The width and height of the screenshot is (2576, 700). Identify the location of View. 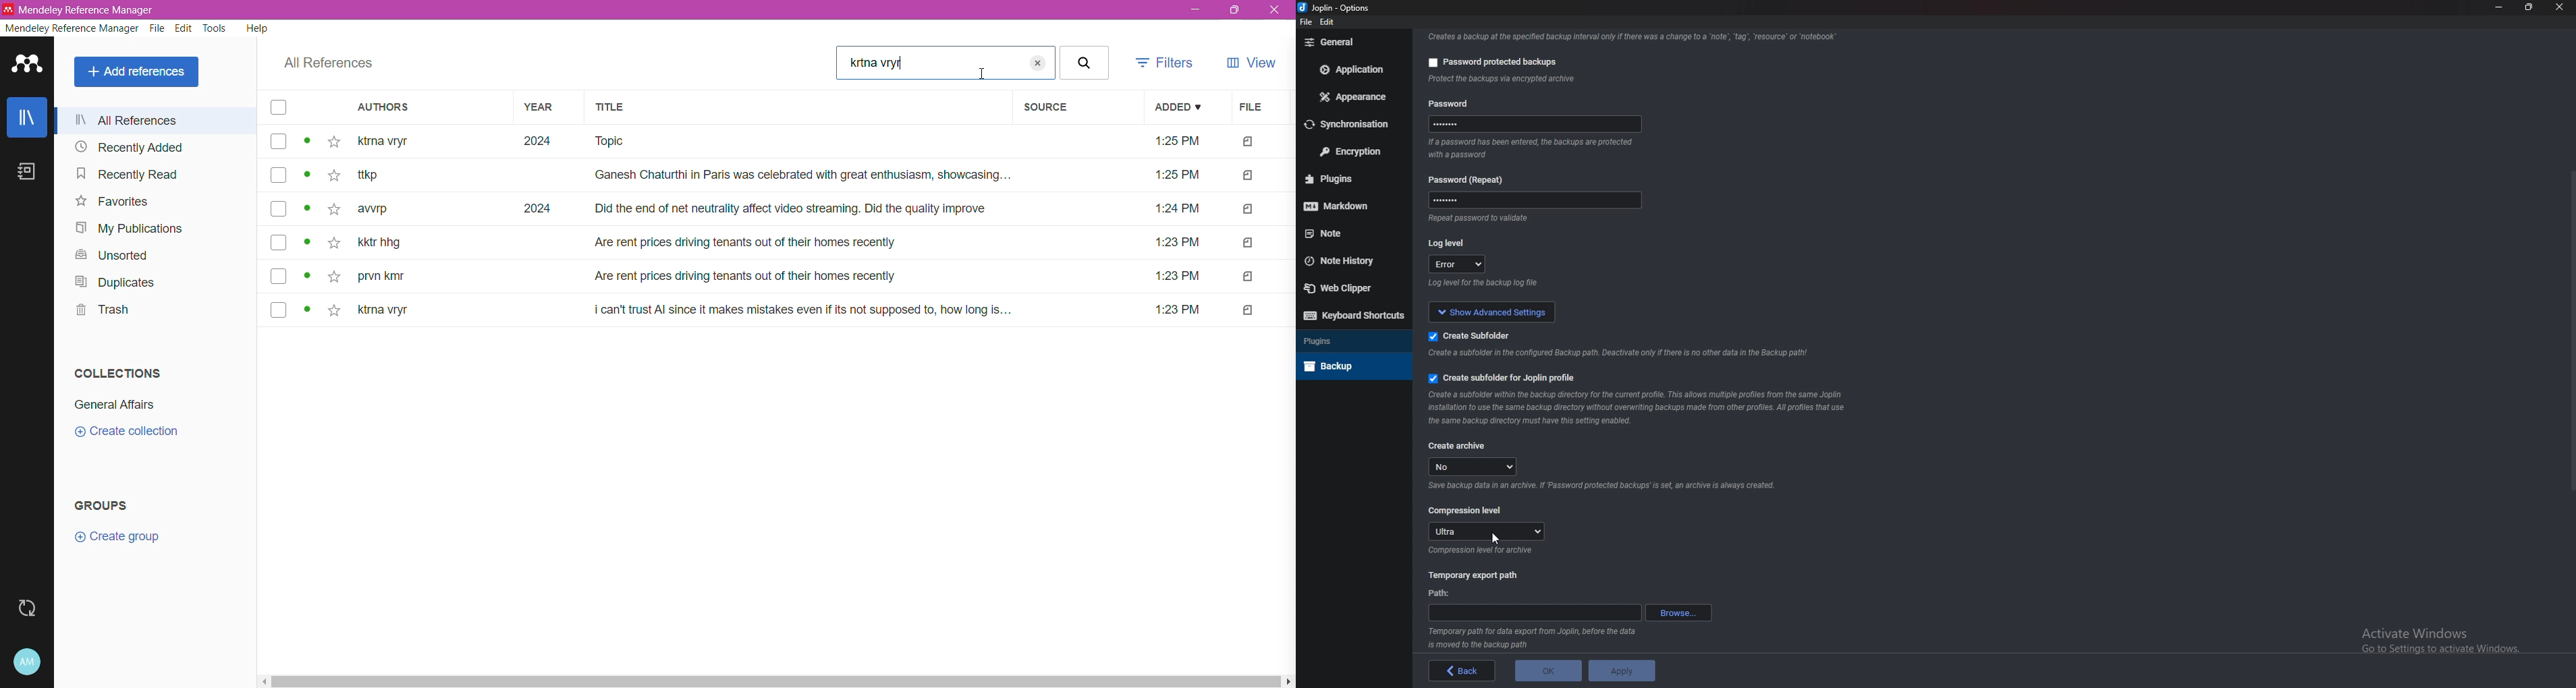
(1253, 62).